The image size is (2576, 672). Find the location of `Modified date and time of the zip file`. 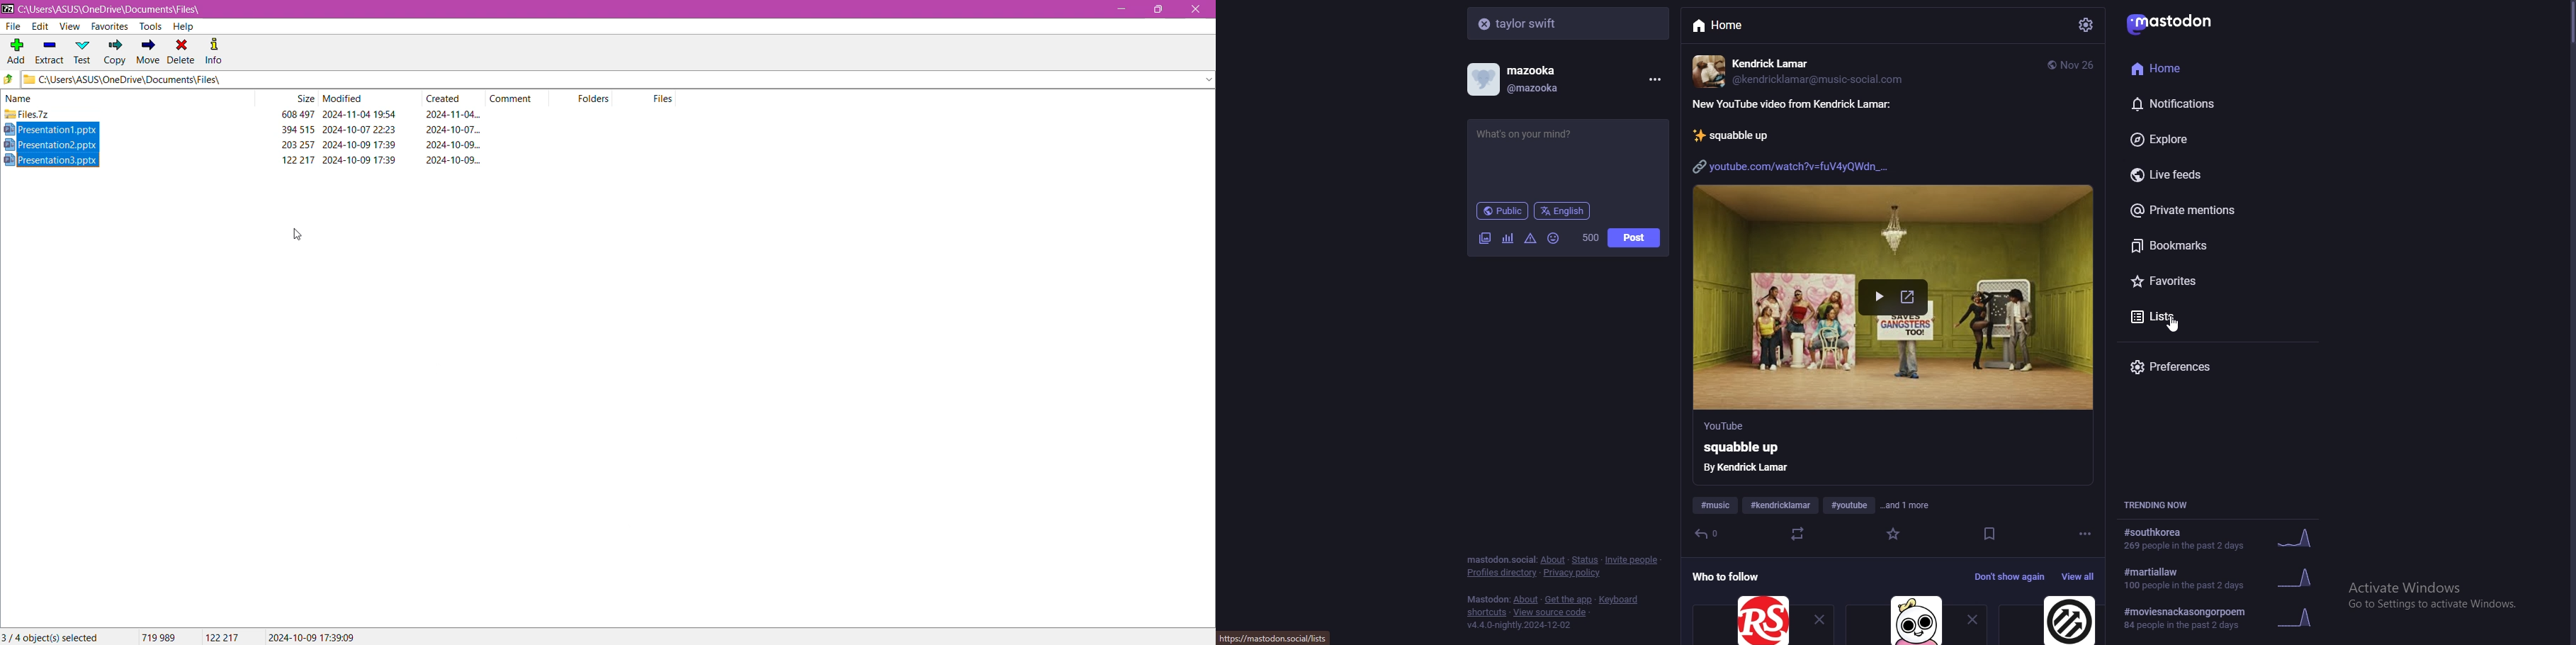

Modified date and time of the zip file is located at coordinates (361, 115).